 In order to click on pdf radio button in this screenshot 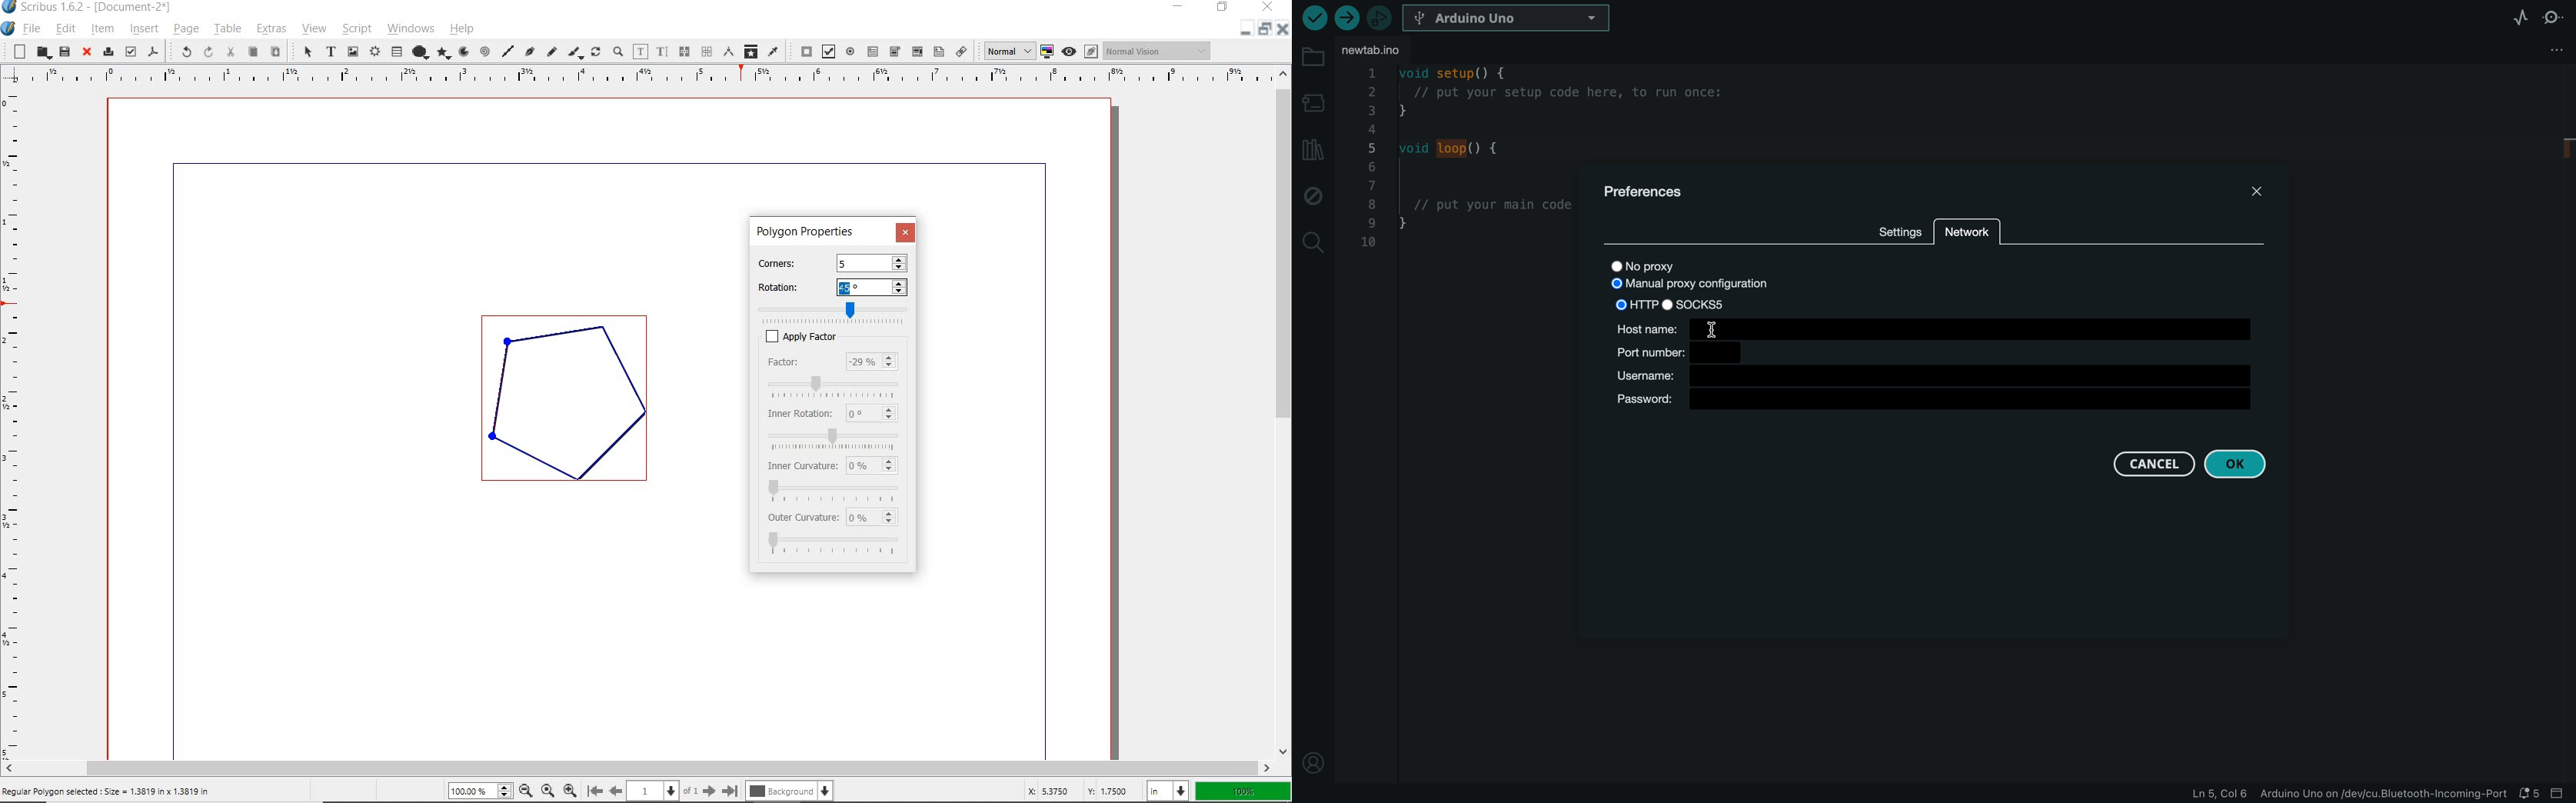, I will do `click(851, 52)`.